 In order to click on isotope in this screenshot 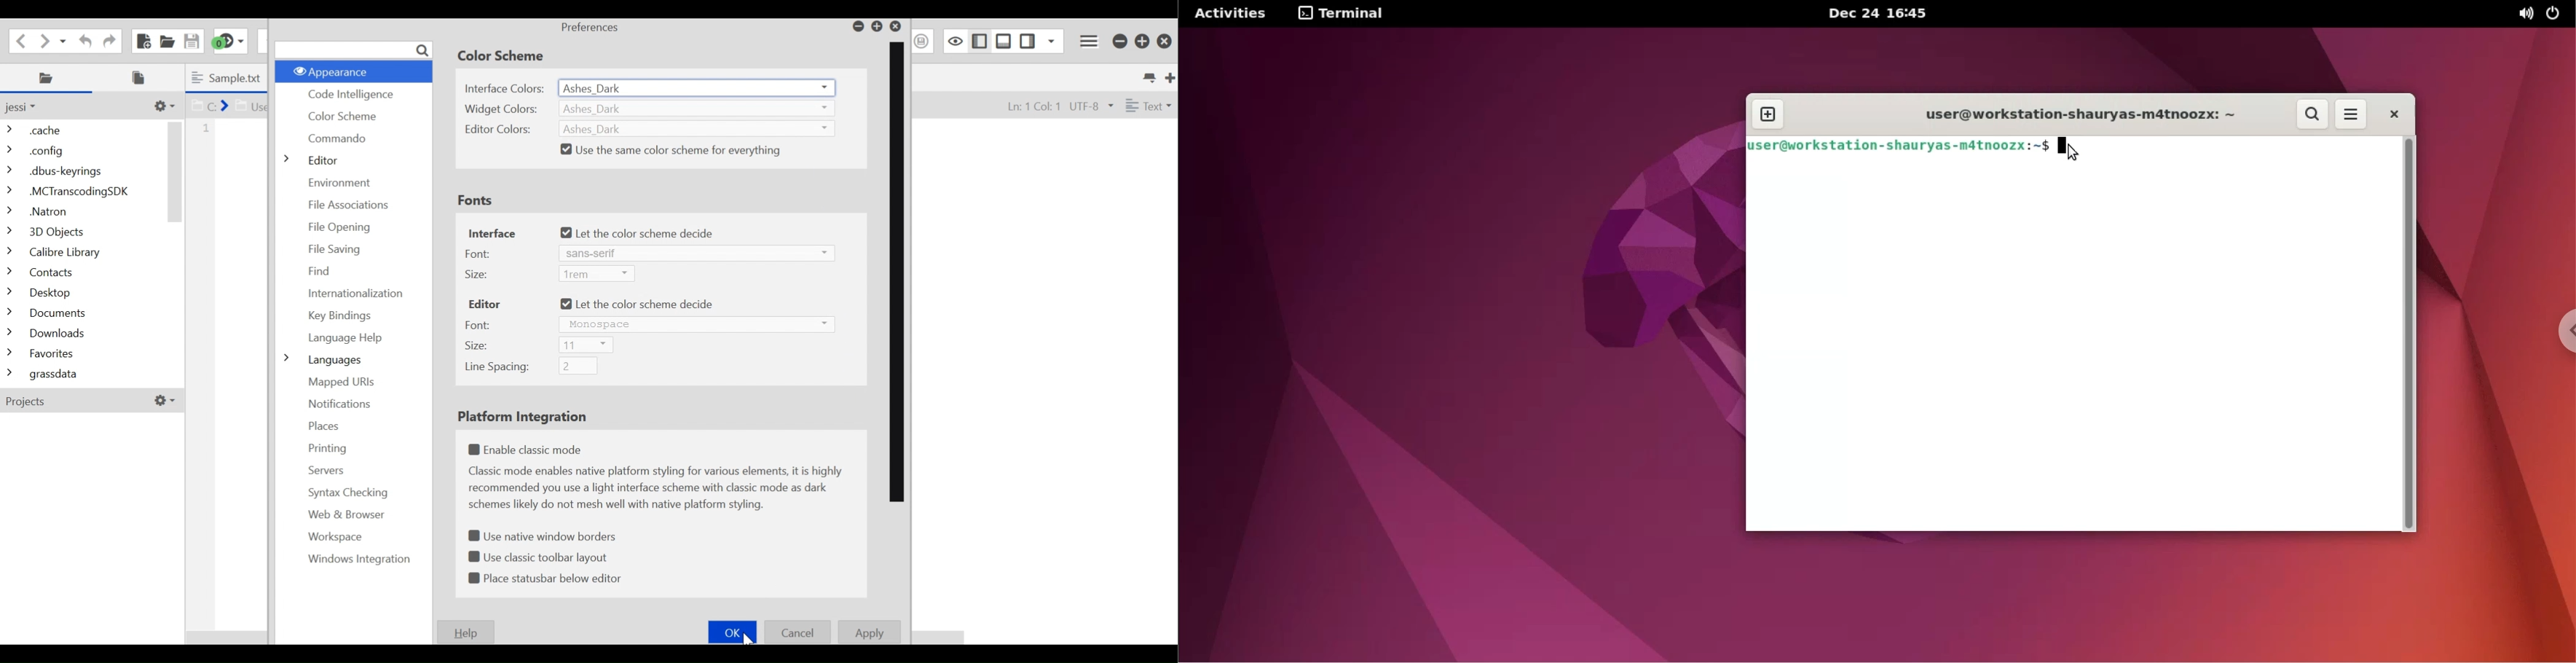, I will do `click(695, 327)`.